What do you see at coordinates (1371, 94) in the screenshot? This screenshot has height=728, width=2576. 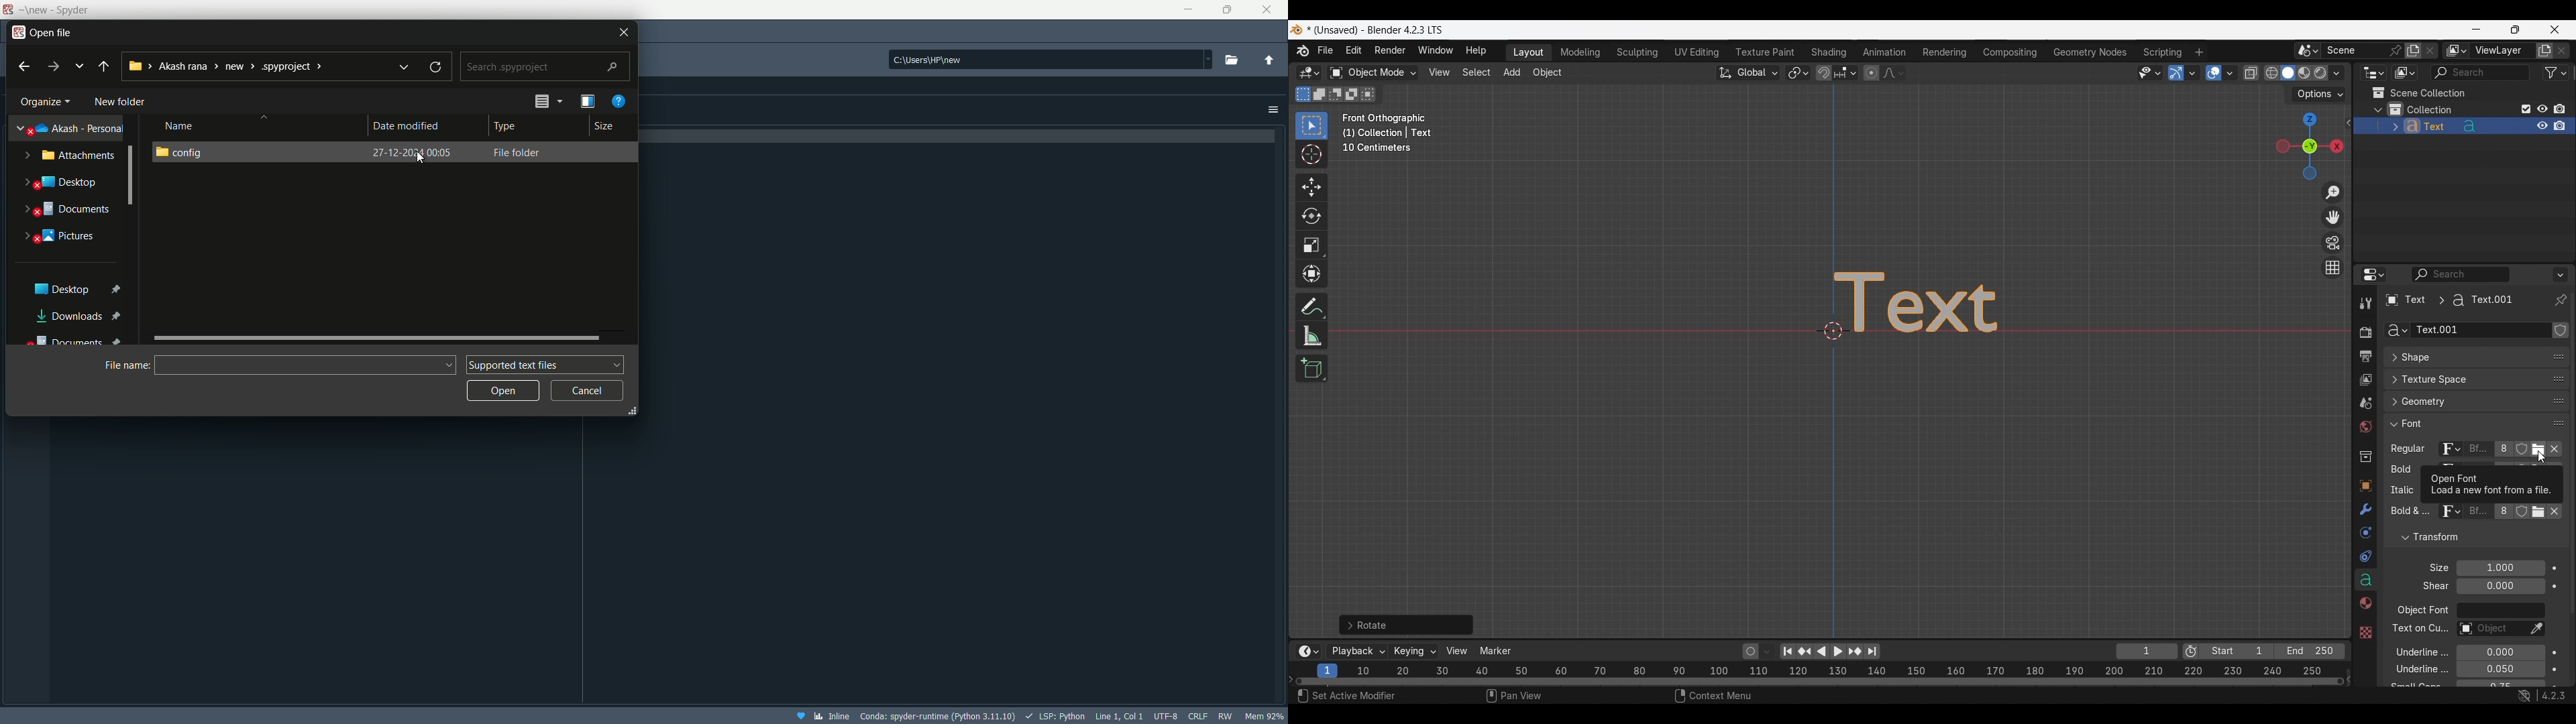 I see `select` at bounding box center [1371, 94].